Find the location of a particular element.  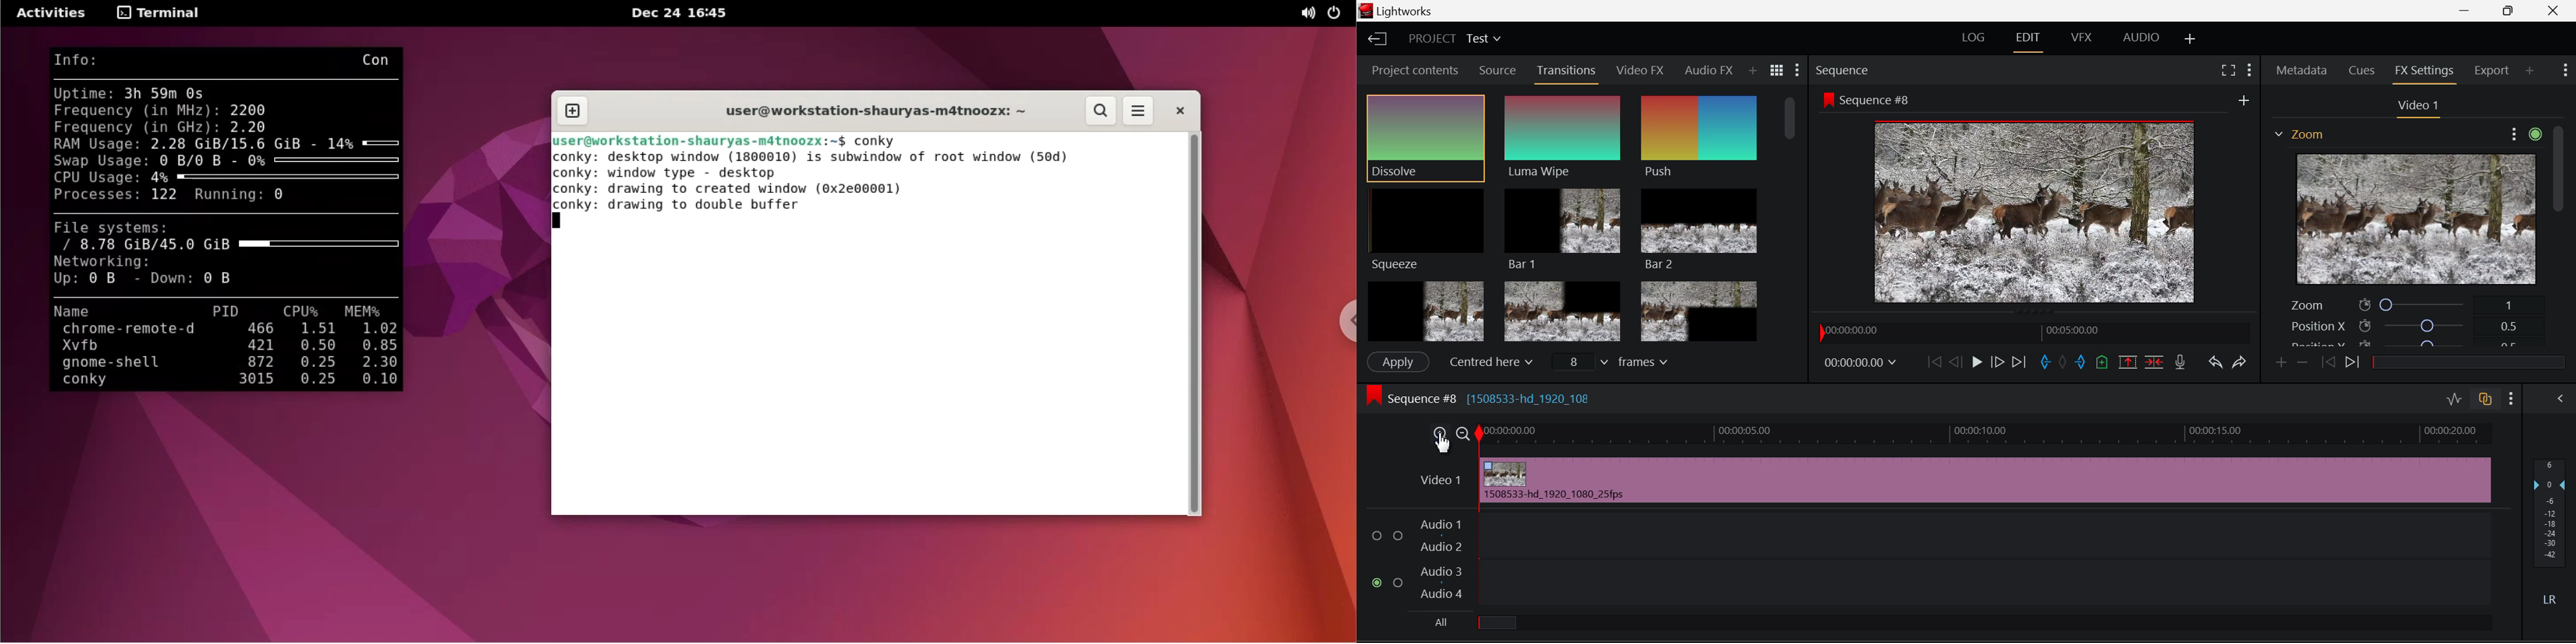

[1508533-hd_1920_108 is located at coordinates (1531, 400).